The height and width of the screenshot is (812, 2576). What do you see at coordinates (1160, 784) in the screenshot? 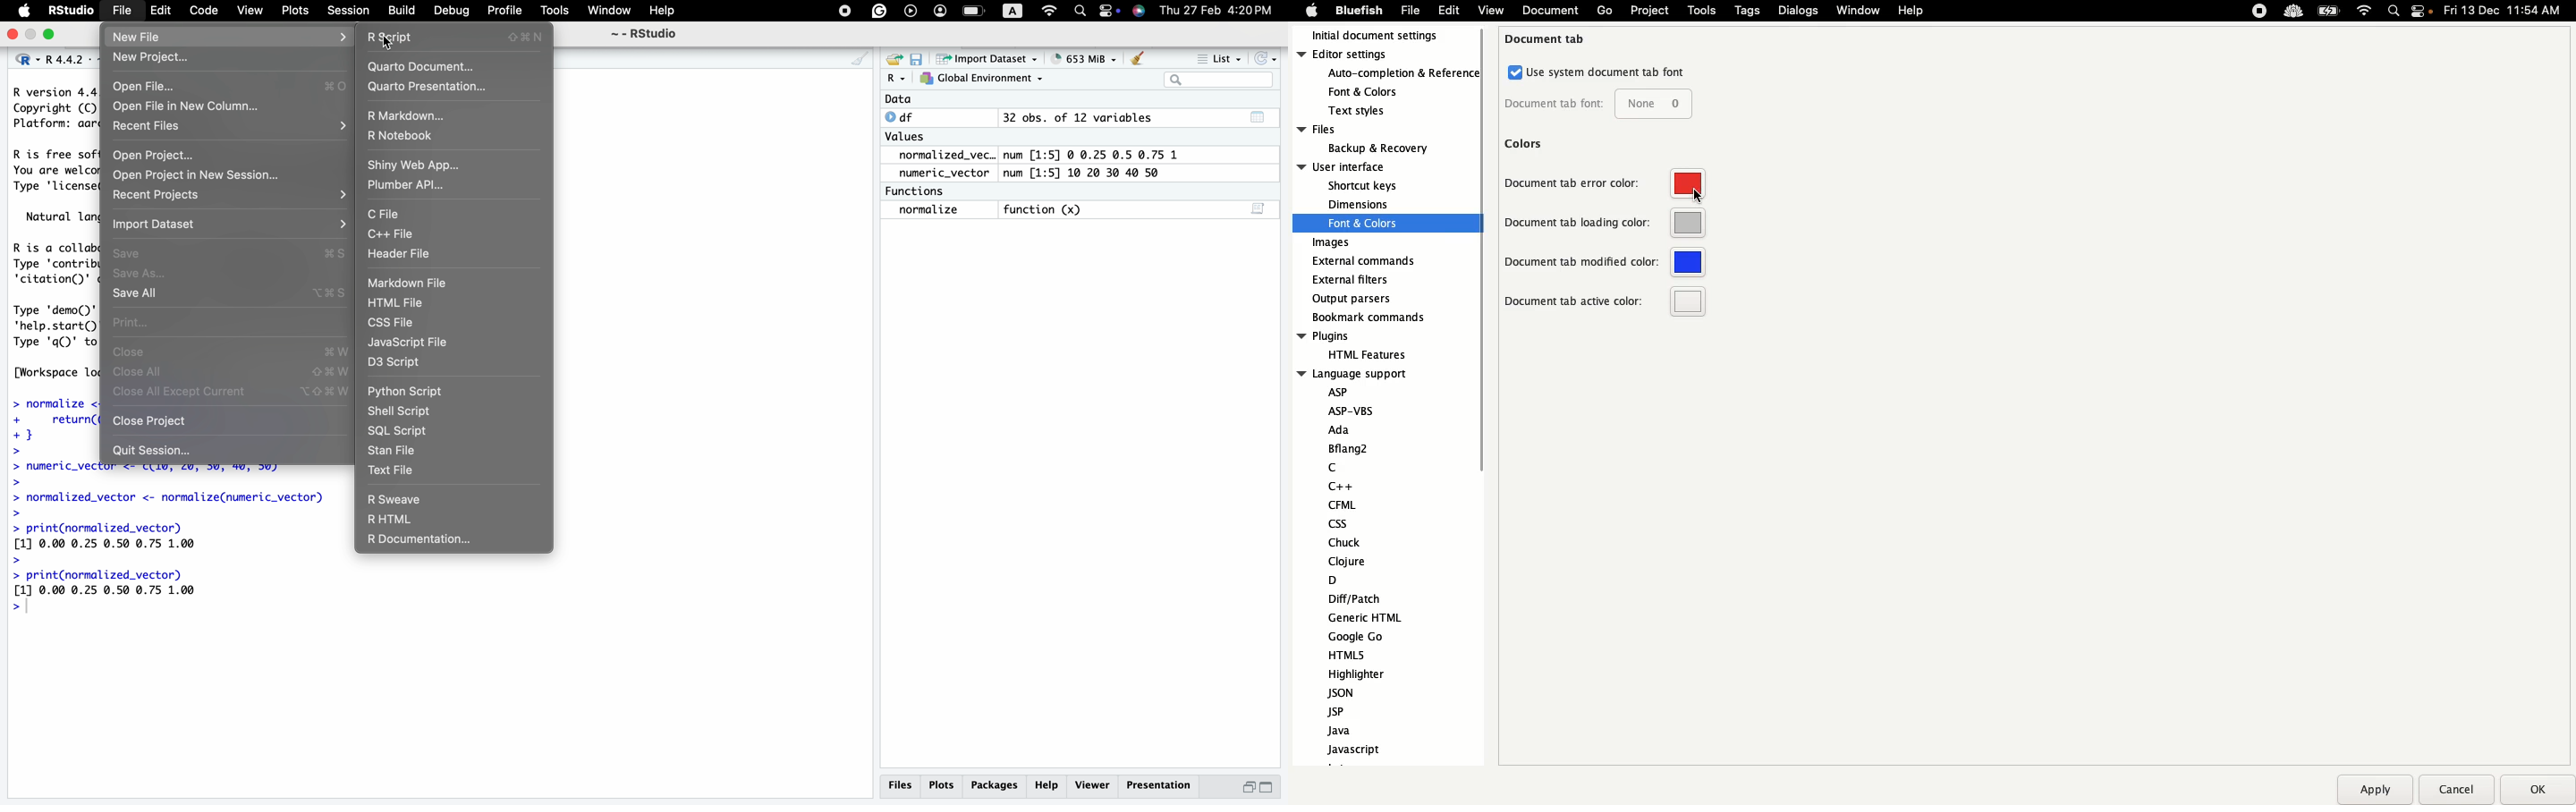
I see `Presentation` at bounding box center [1160, 784].